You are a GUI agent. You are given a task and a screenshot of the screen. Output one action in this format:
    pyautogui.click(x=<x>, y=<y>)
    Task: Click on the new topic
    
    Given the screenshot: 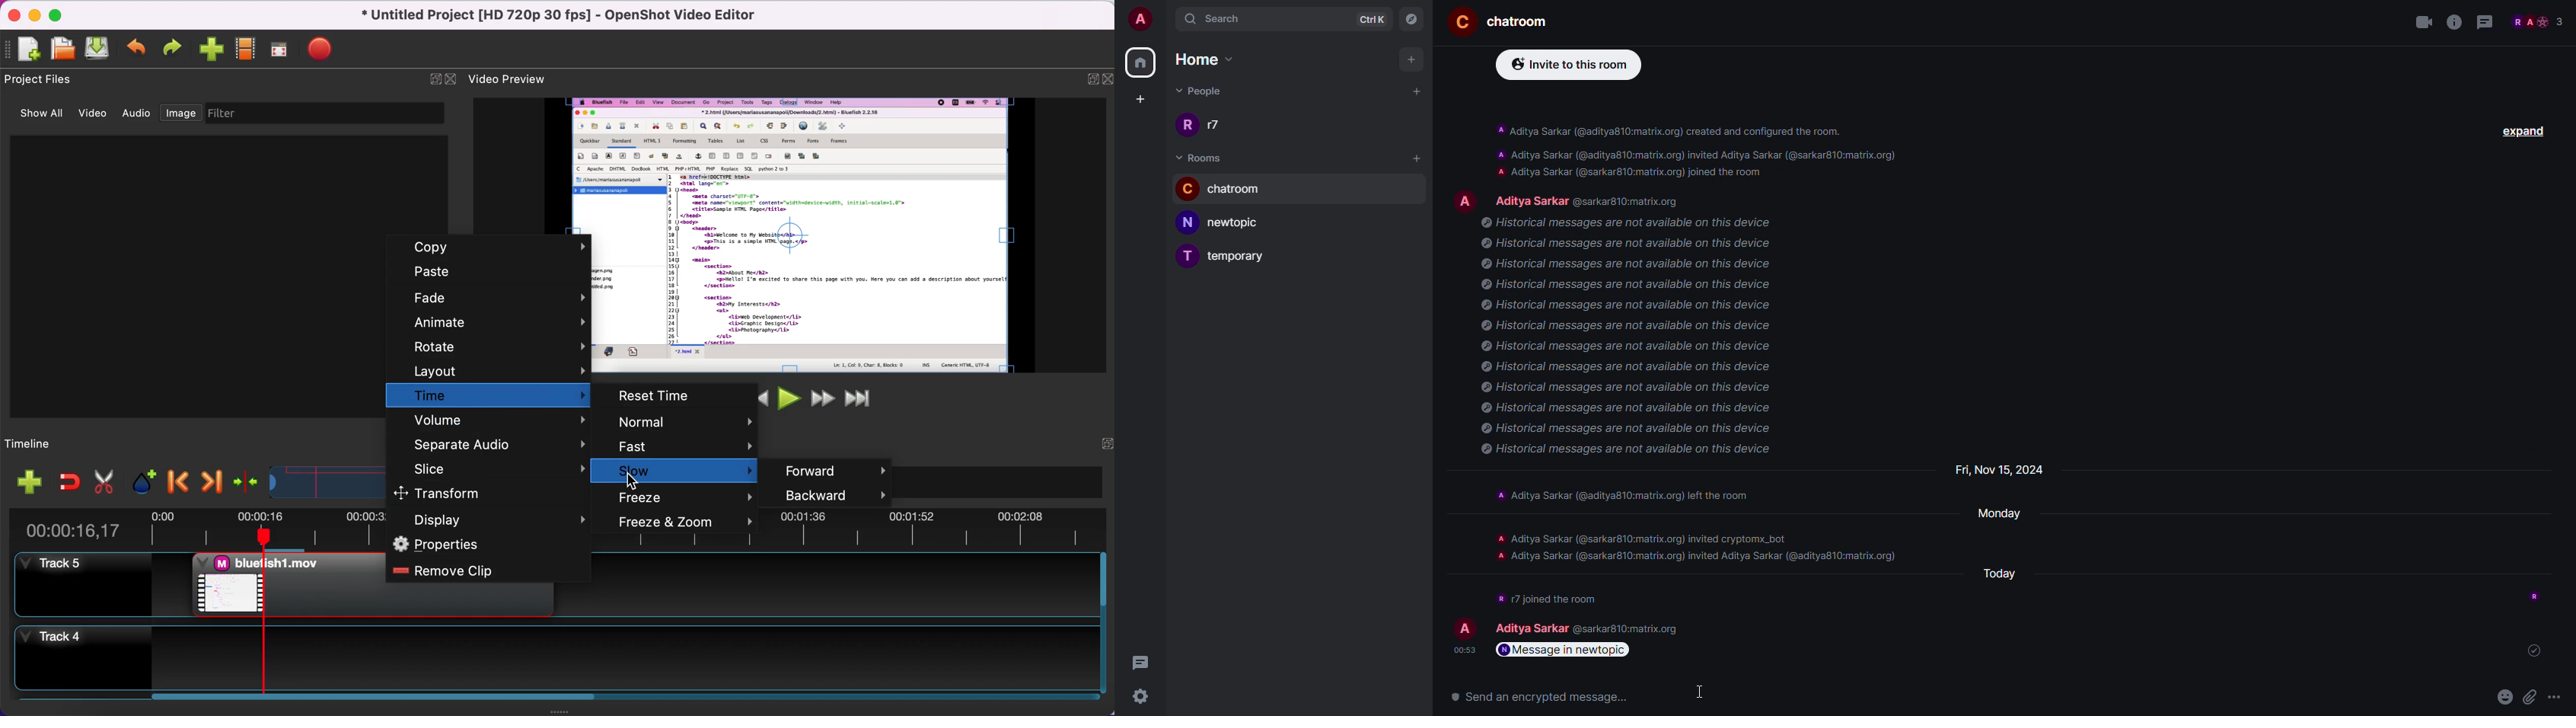 What is the action you would take?
    pyautogui.click(x=1227, y=222)
    